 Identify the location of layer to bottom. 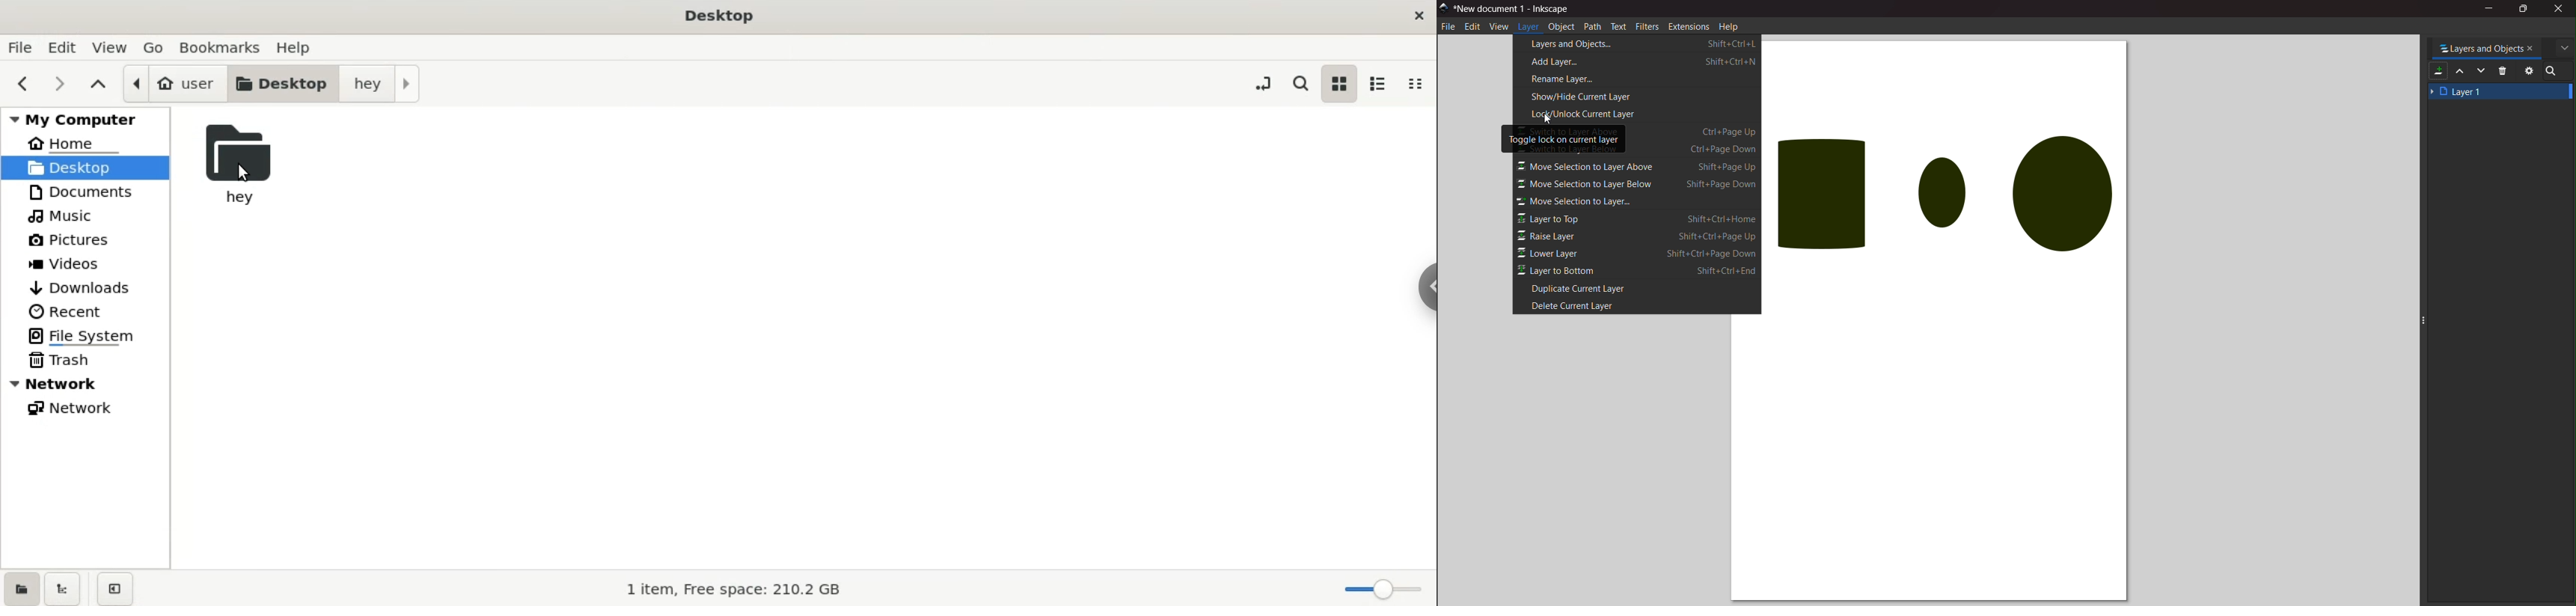
(1640, 271).